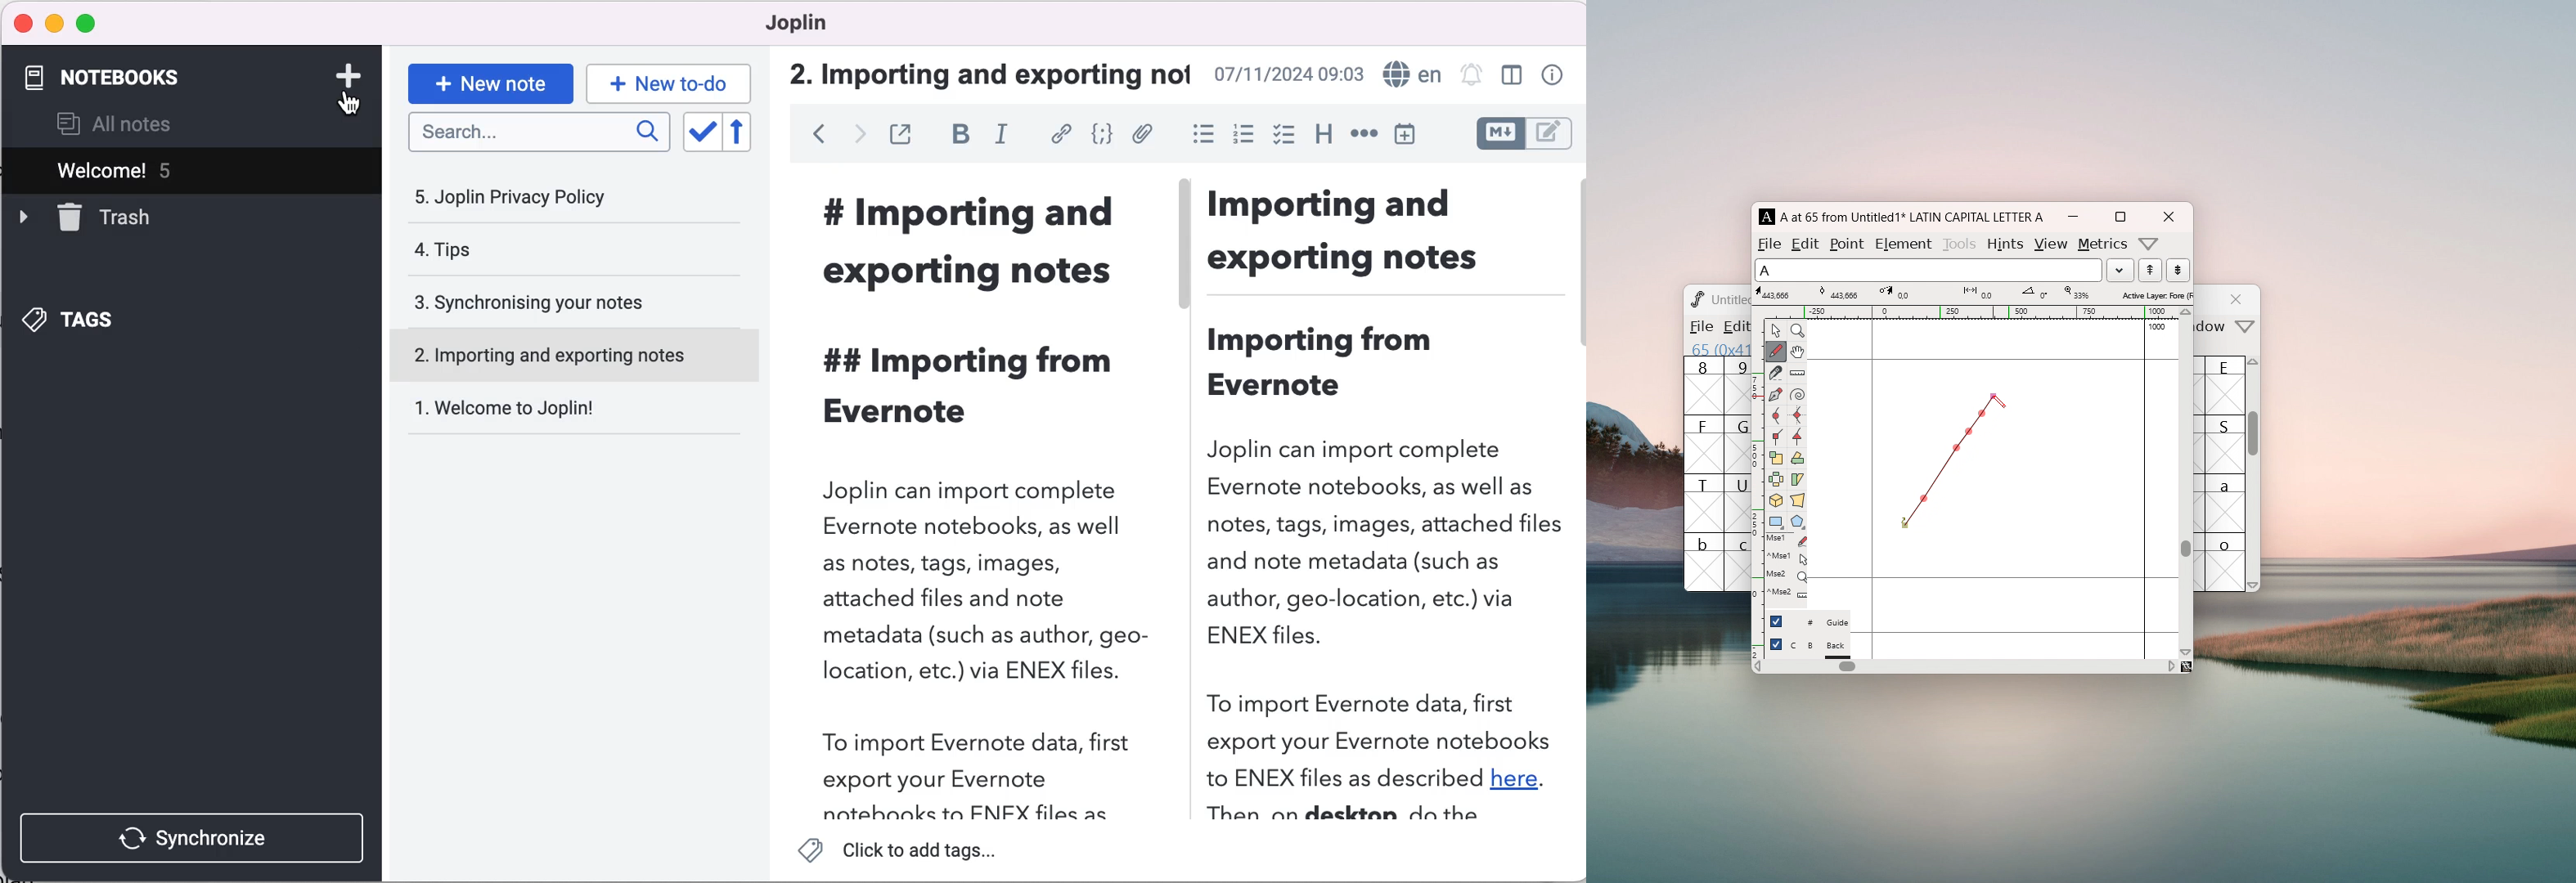  What do you see at coordinates (2226, 503) in the screenshot?
I see `a` at bounding box center [2226, 503].